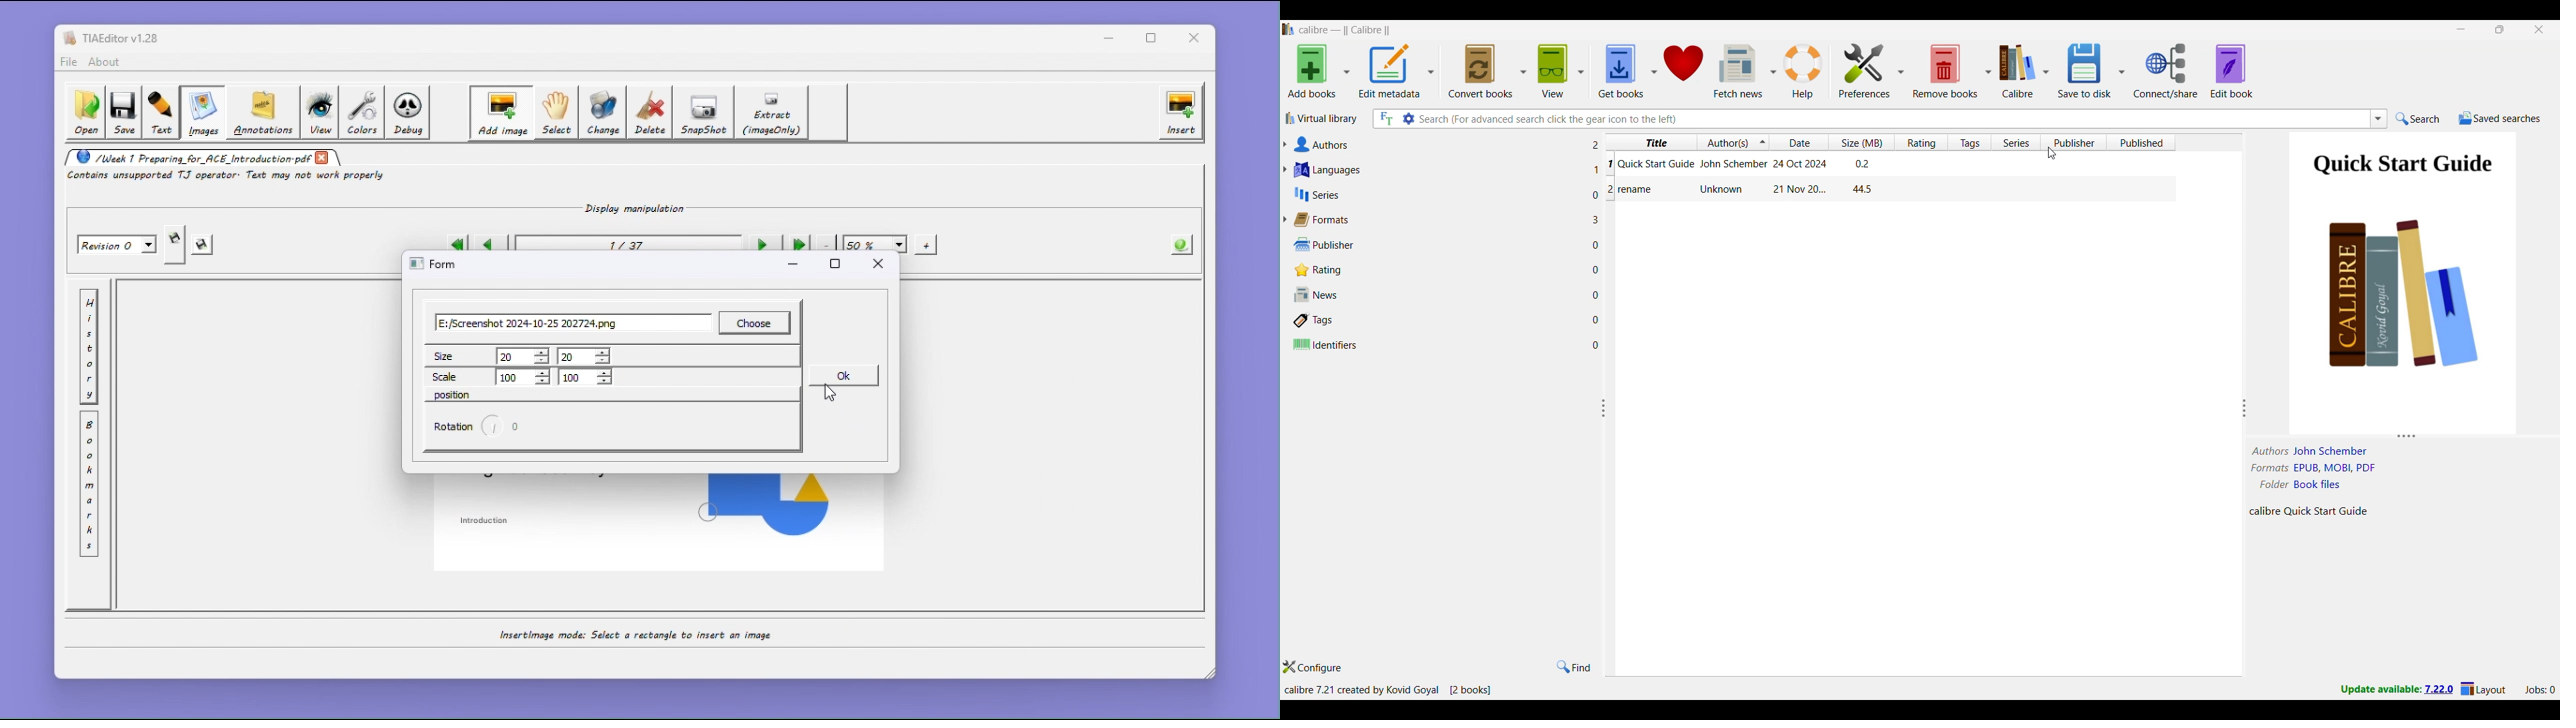 Image resolution: width=2576 pixels, height=728 pixels. I want to click on Options to edit metadata, so click(1397, 71).